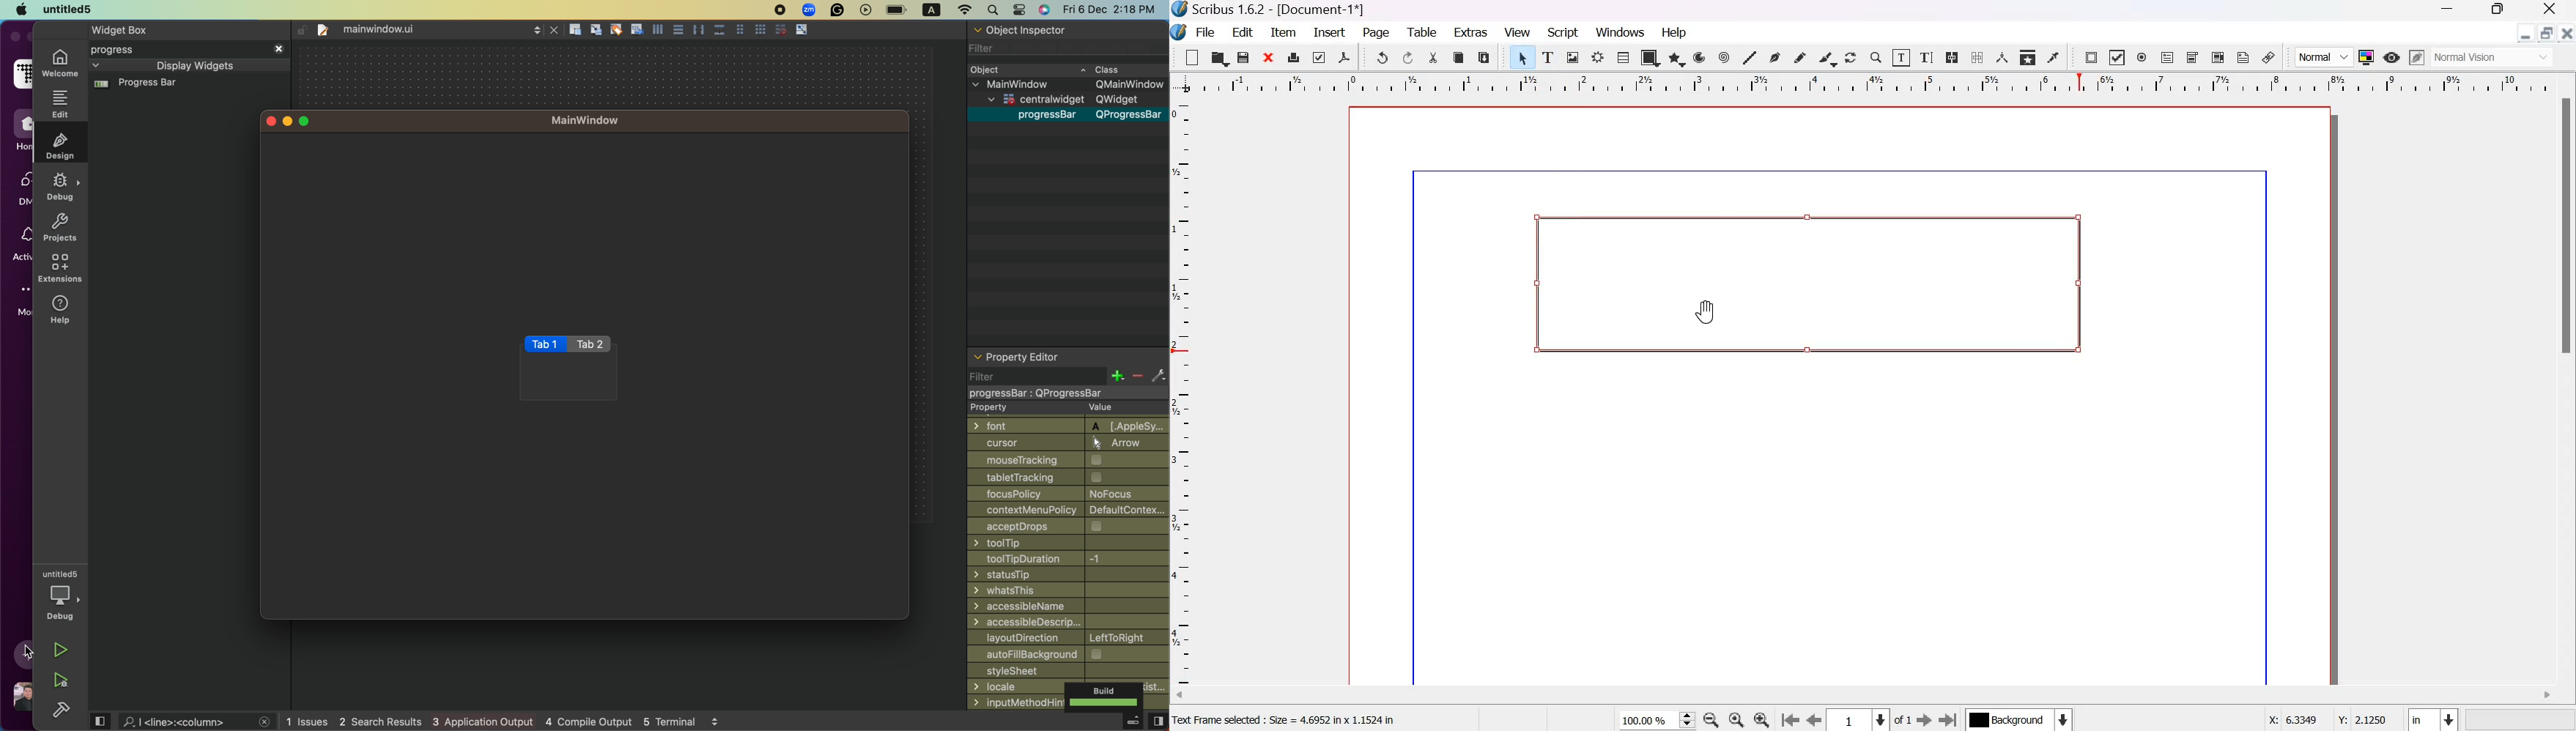 The height and width of the screenshot is (756, 2576). I want to click on Normal Vision, so click(2494, 57).